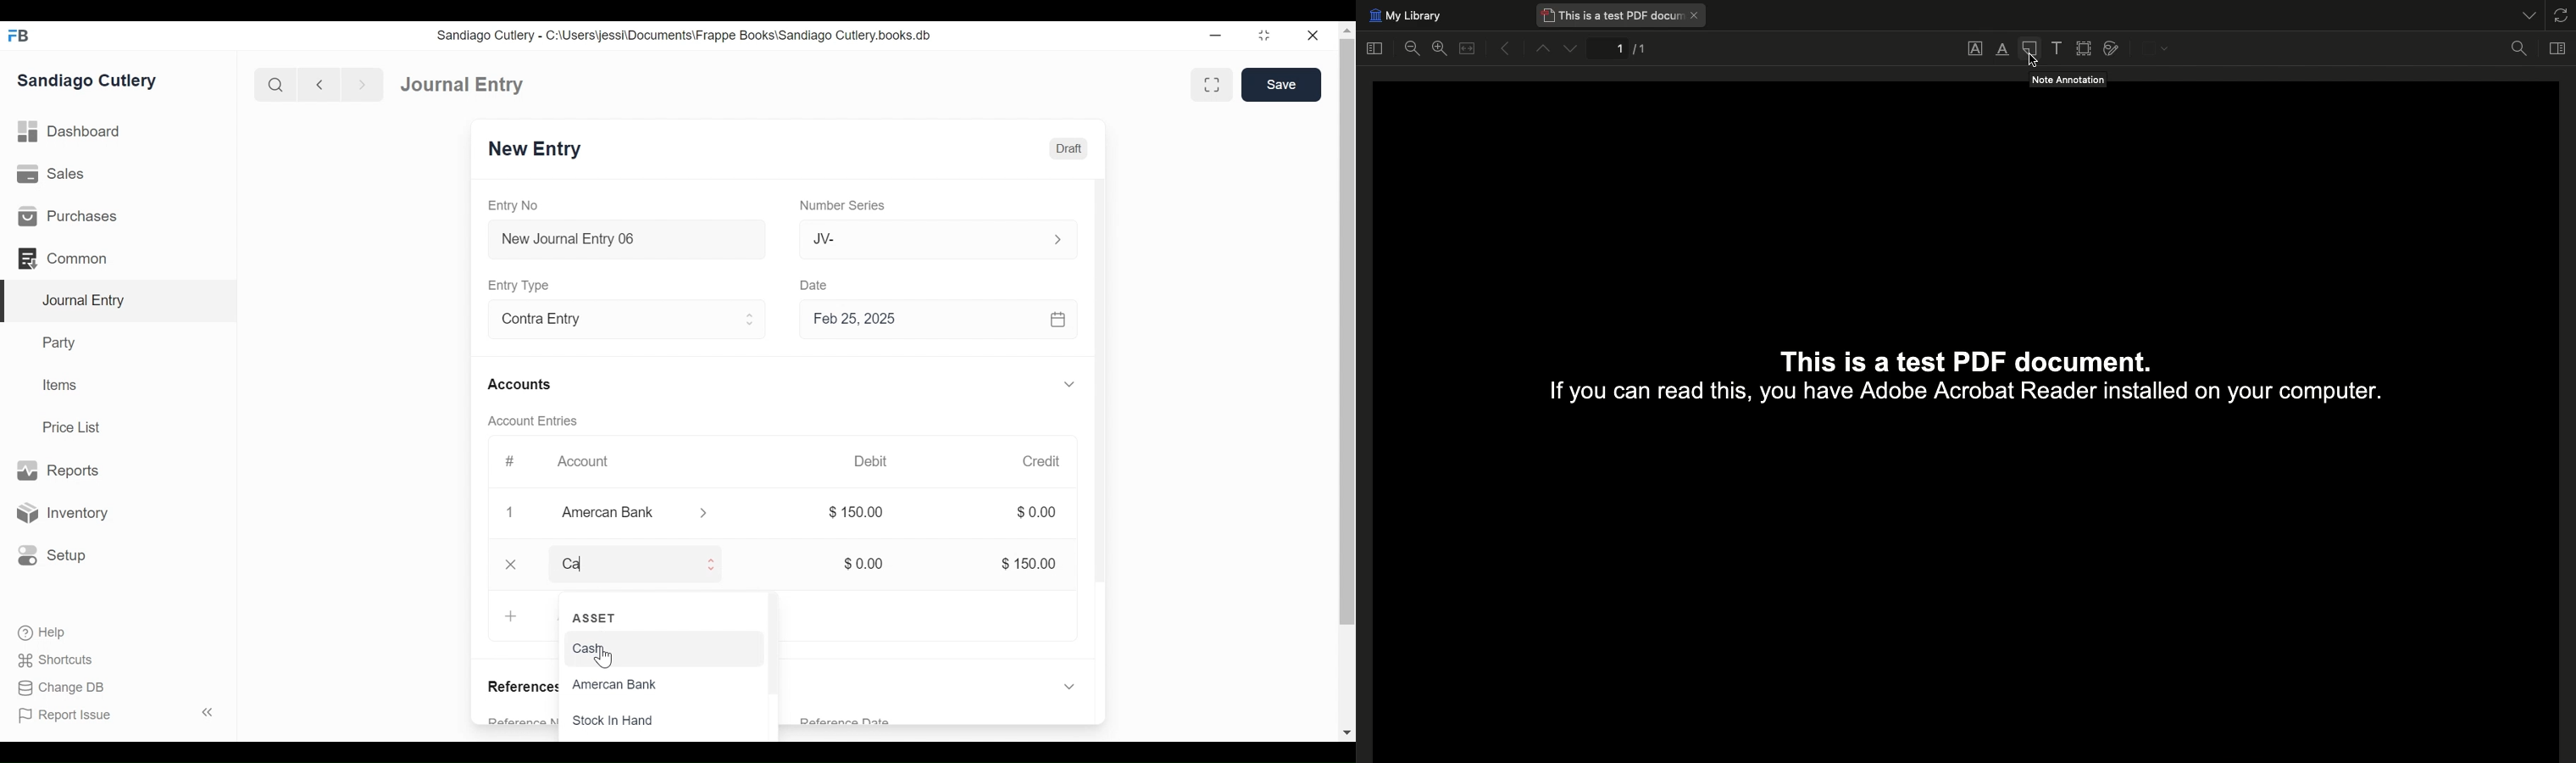 This screenshot has width=2576, height=784. Describe the element at coordinates (2524, 12) in the screenshot. I see `List all tabs` at that location.